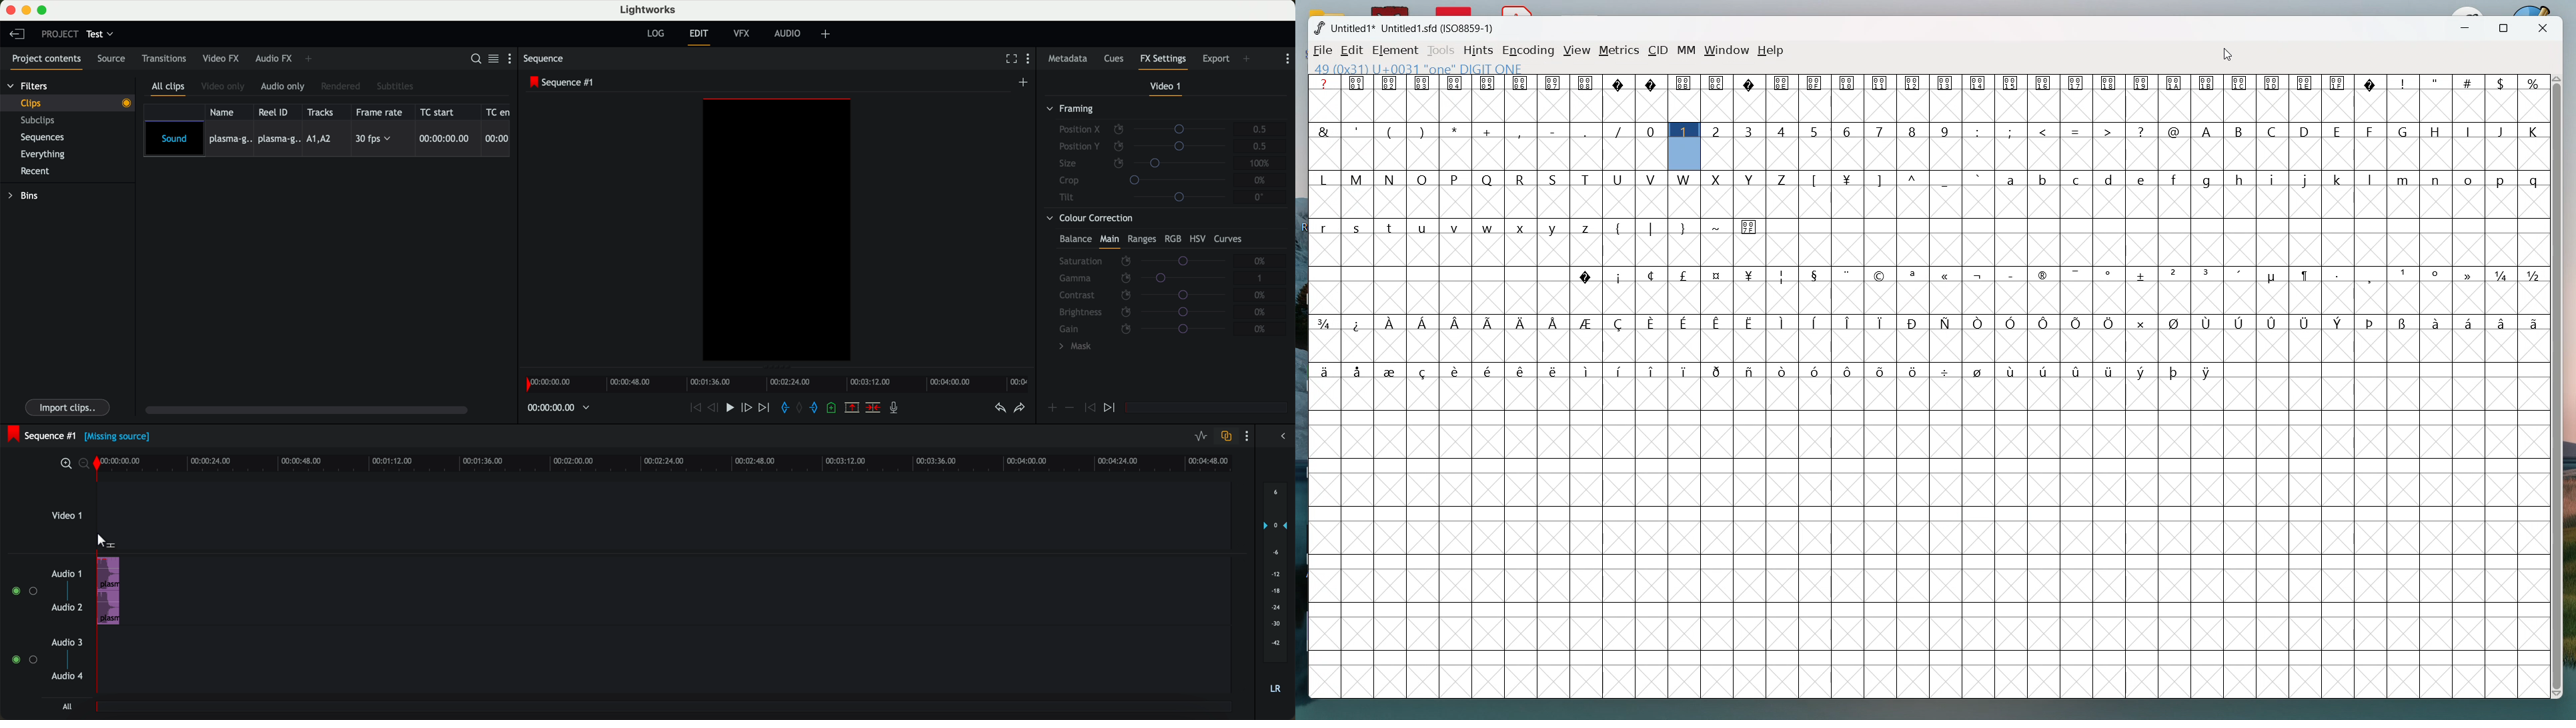 The image size is (2576, 728). I want to click on +, so click(1489, 131).